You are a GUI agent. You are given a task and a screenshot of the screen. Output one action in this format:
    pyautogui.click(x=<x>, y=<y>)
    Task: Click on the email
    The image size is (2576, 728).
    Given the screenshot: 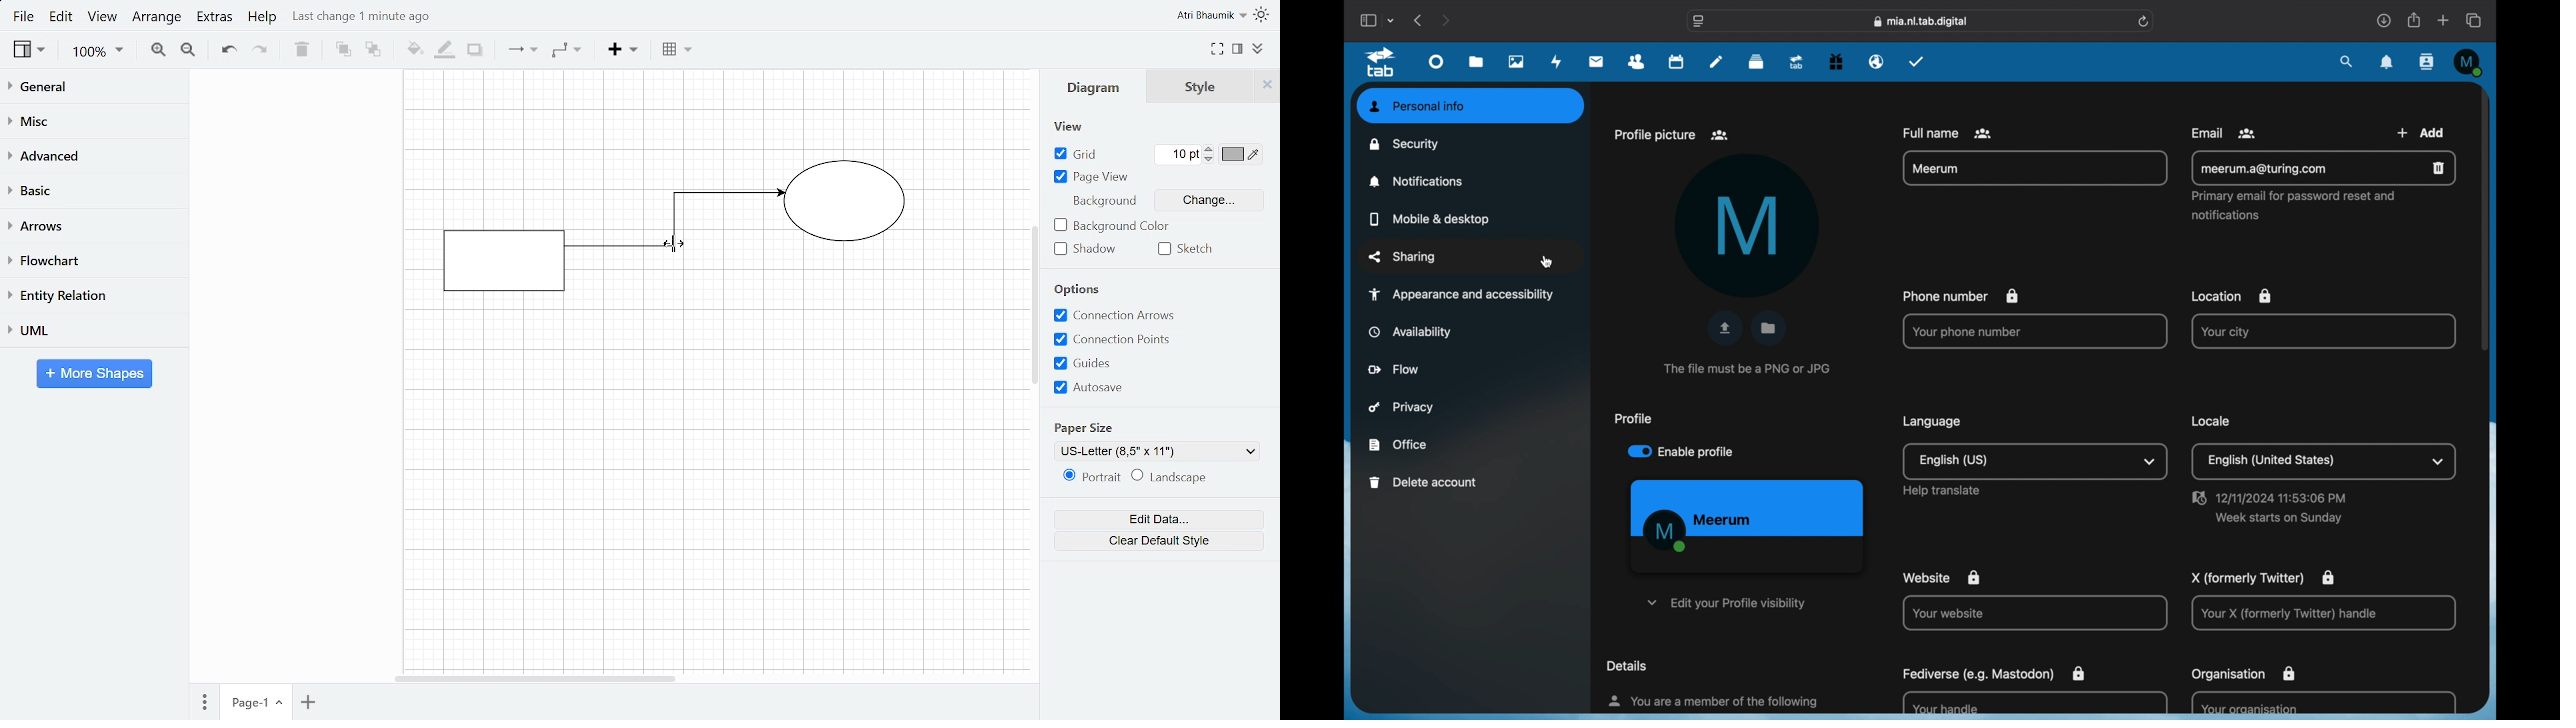 What is the action you would take?
    pyautogui.click(x=2321, y=135)
    